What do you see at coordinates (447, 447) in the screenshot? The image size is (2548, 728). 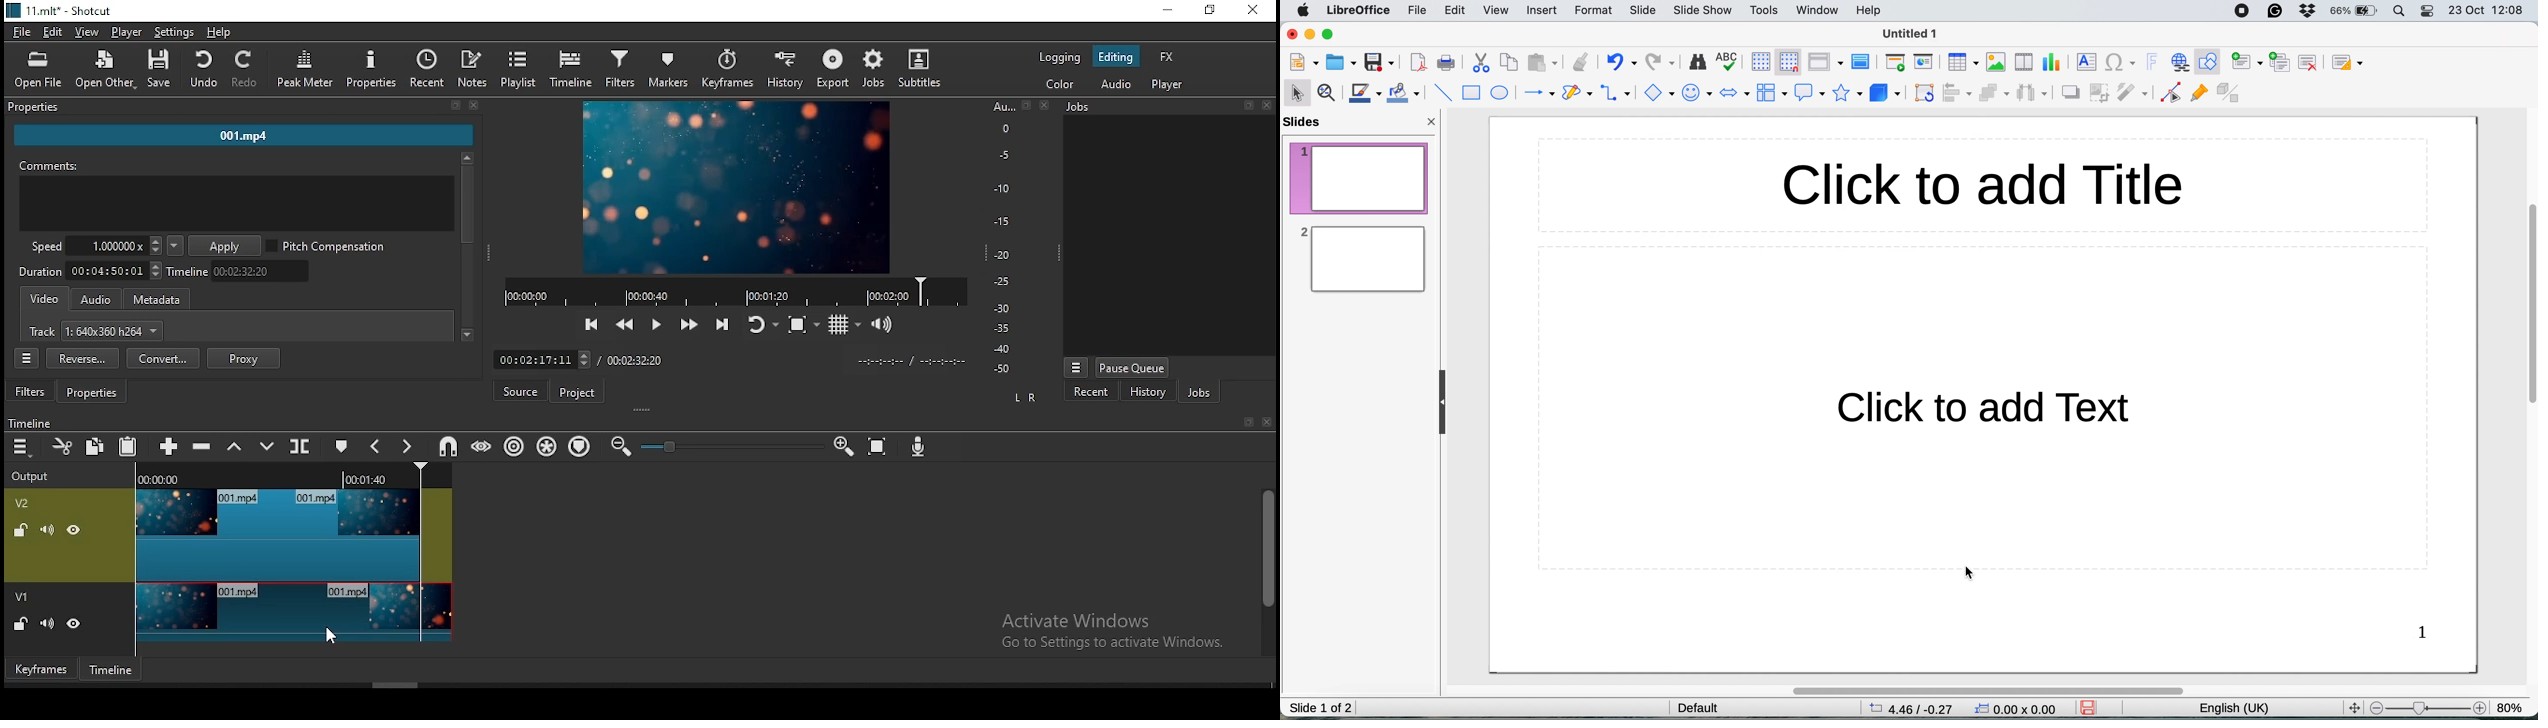 I see `snap` at bounding box center [447, 447].